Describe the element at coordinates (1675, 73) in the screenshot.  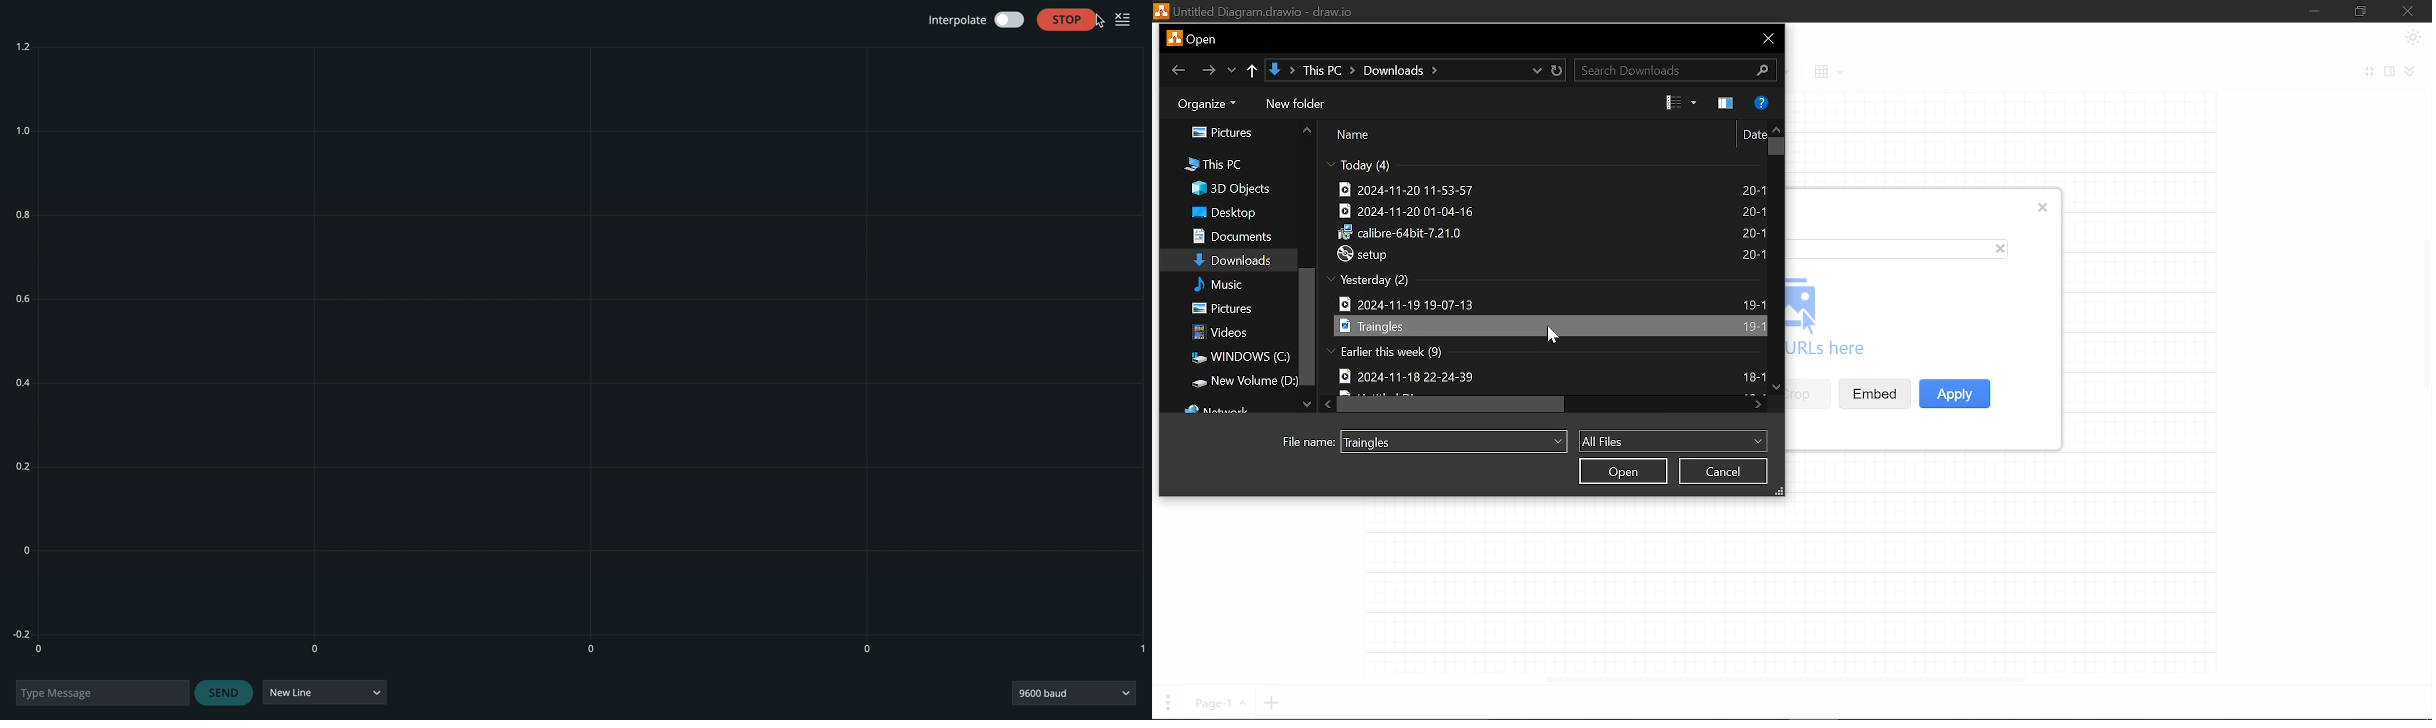
I see `search Downloads` at that location.